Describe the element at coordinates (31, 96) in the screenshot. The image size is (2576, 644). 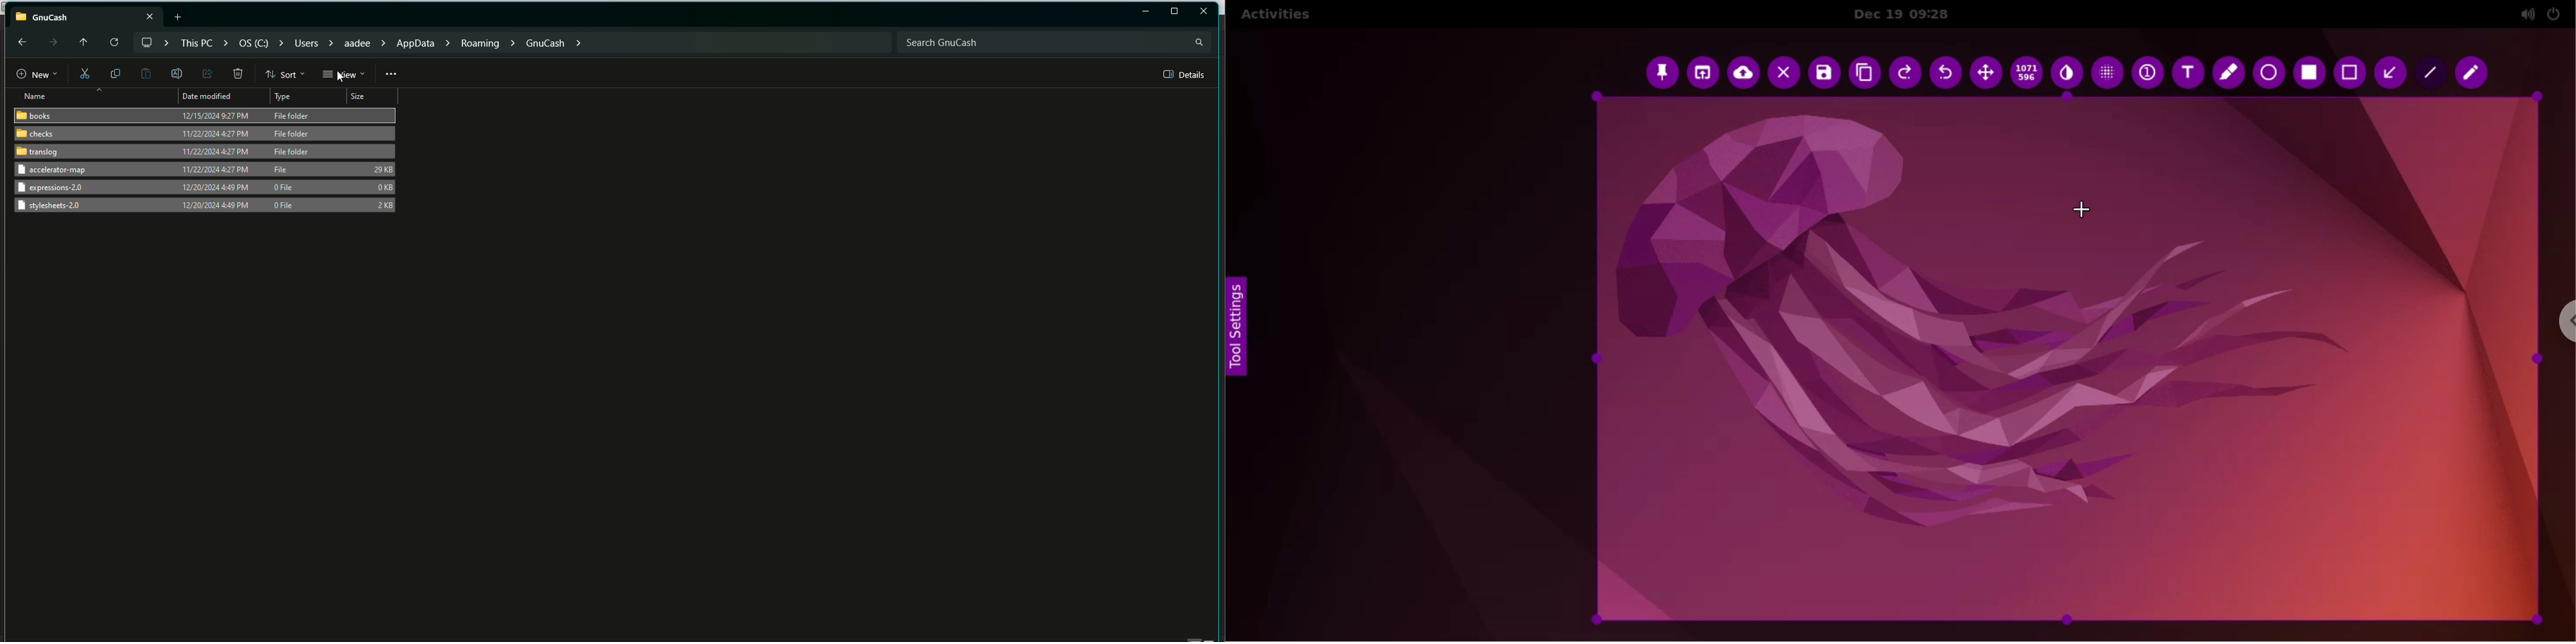
I see `Name` at that location.